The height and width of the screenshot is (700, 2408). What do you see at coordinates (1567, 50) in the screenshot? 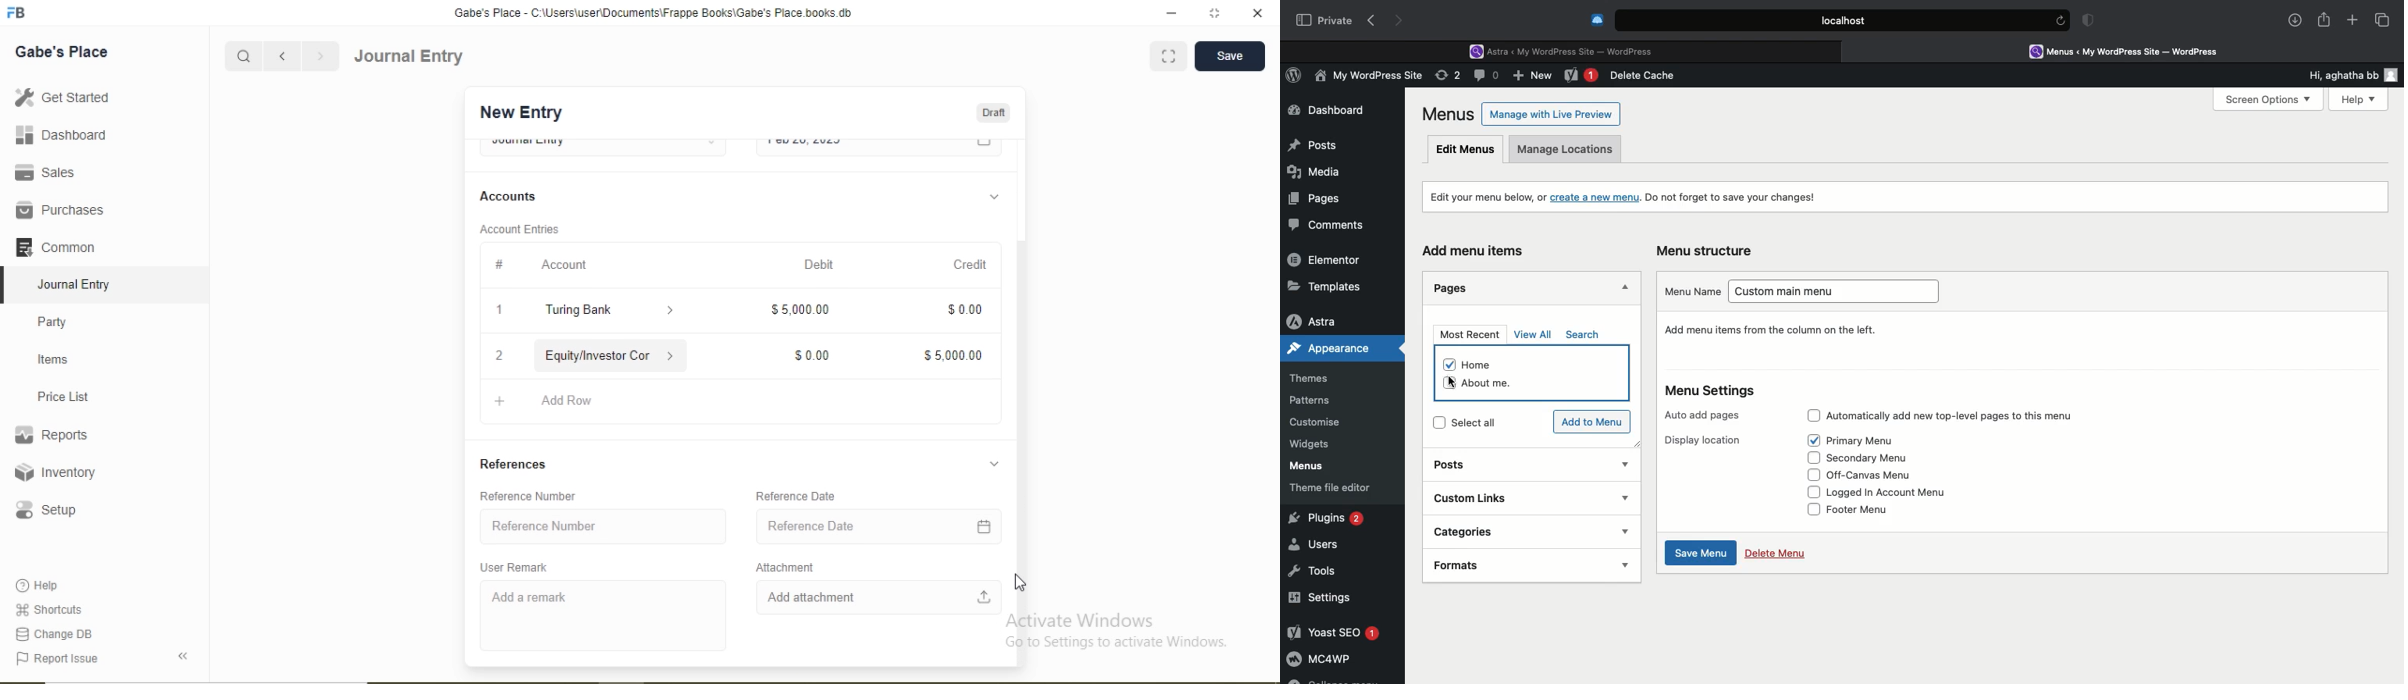
I see `Astra < My WordPress Site - WordPress` at bounding box center [1567, 50].